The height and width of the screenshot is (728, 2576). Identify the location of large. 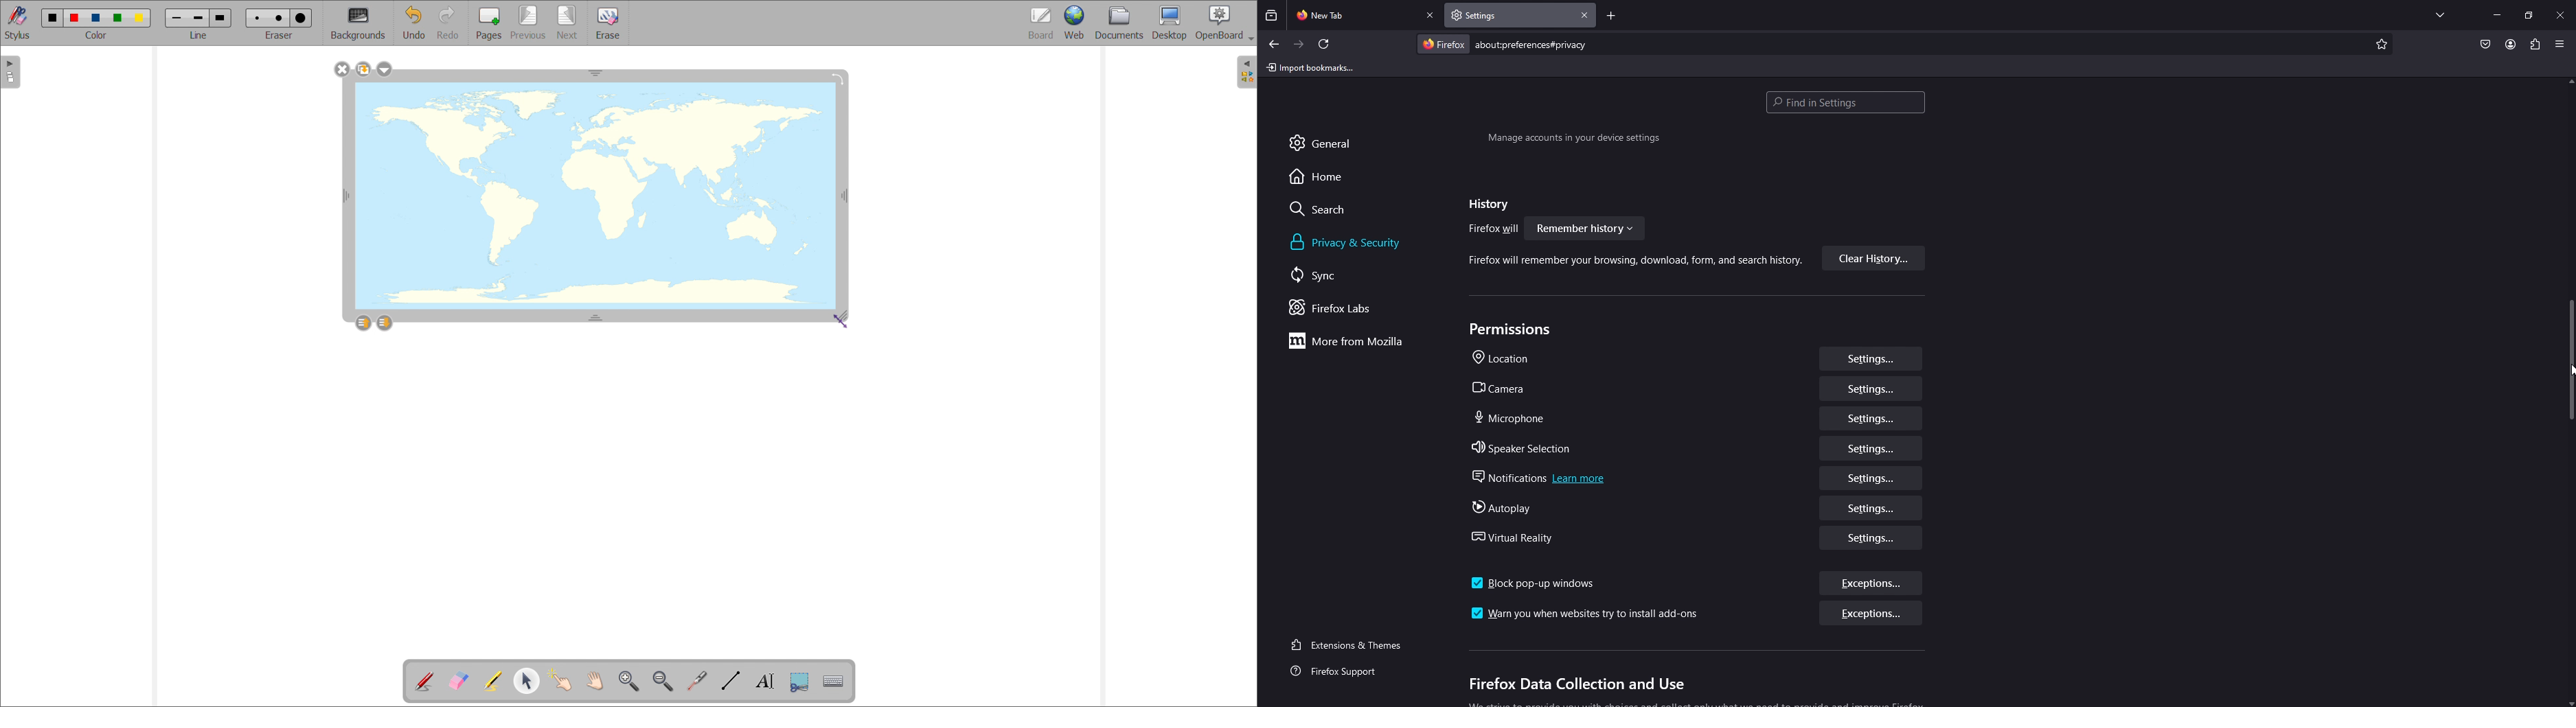
(221, 18).